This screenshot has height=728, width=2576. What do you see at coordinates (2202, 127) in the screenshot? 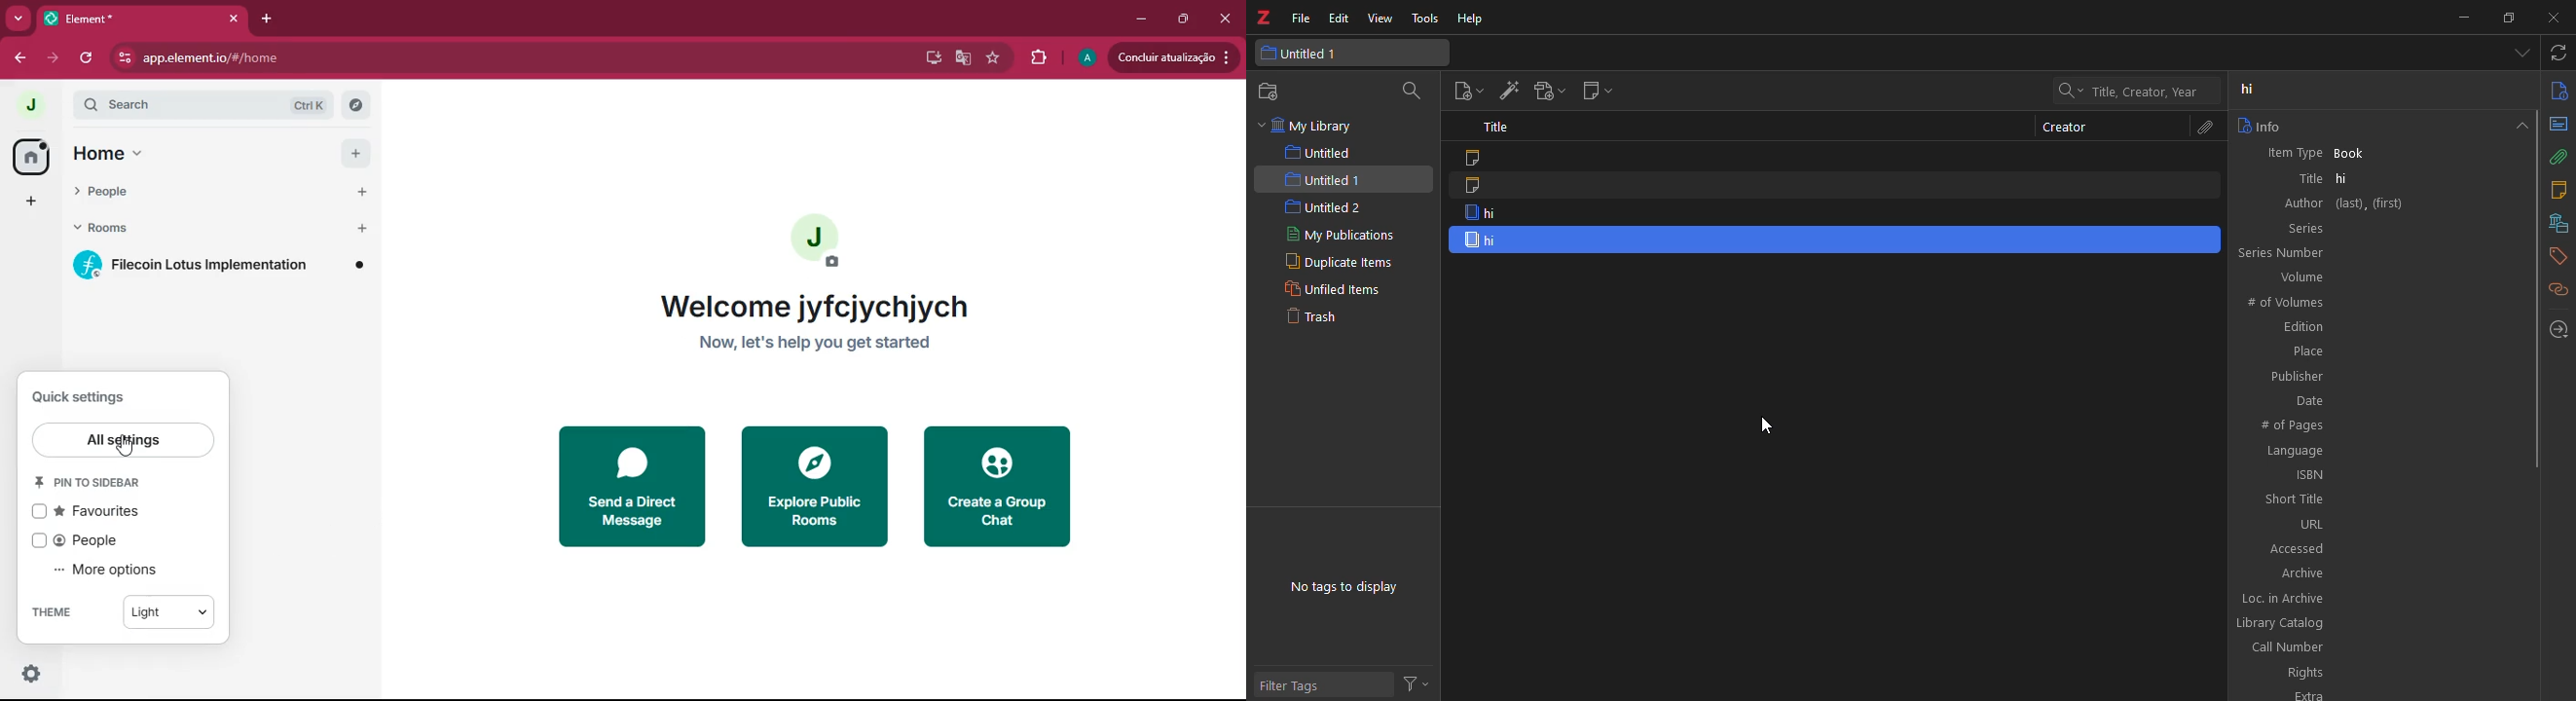
I see `attach` at bounding box center [2202, 127].